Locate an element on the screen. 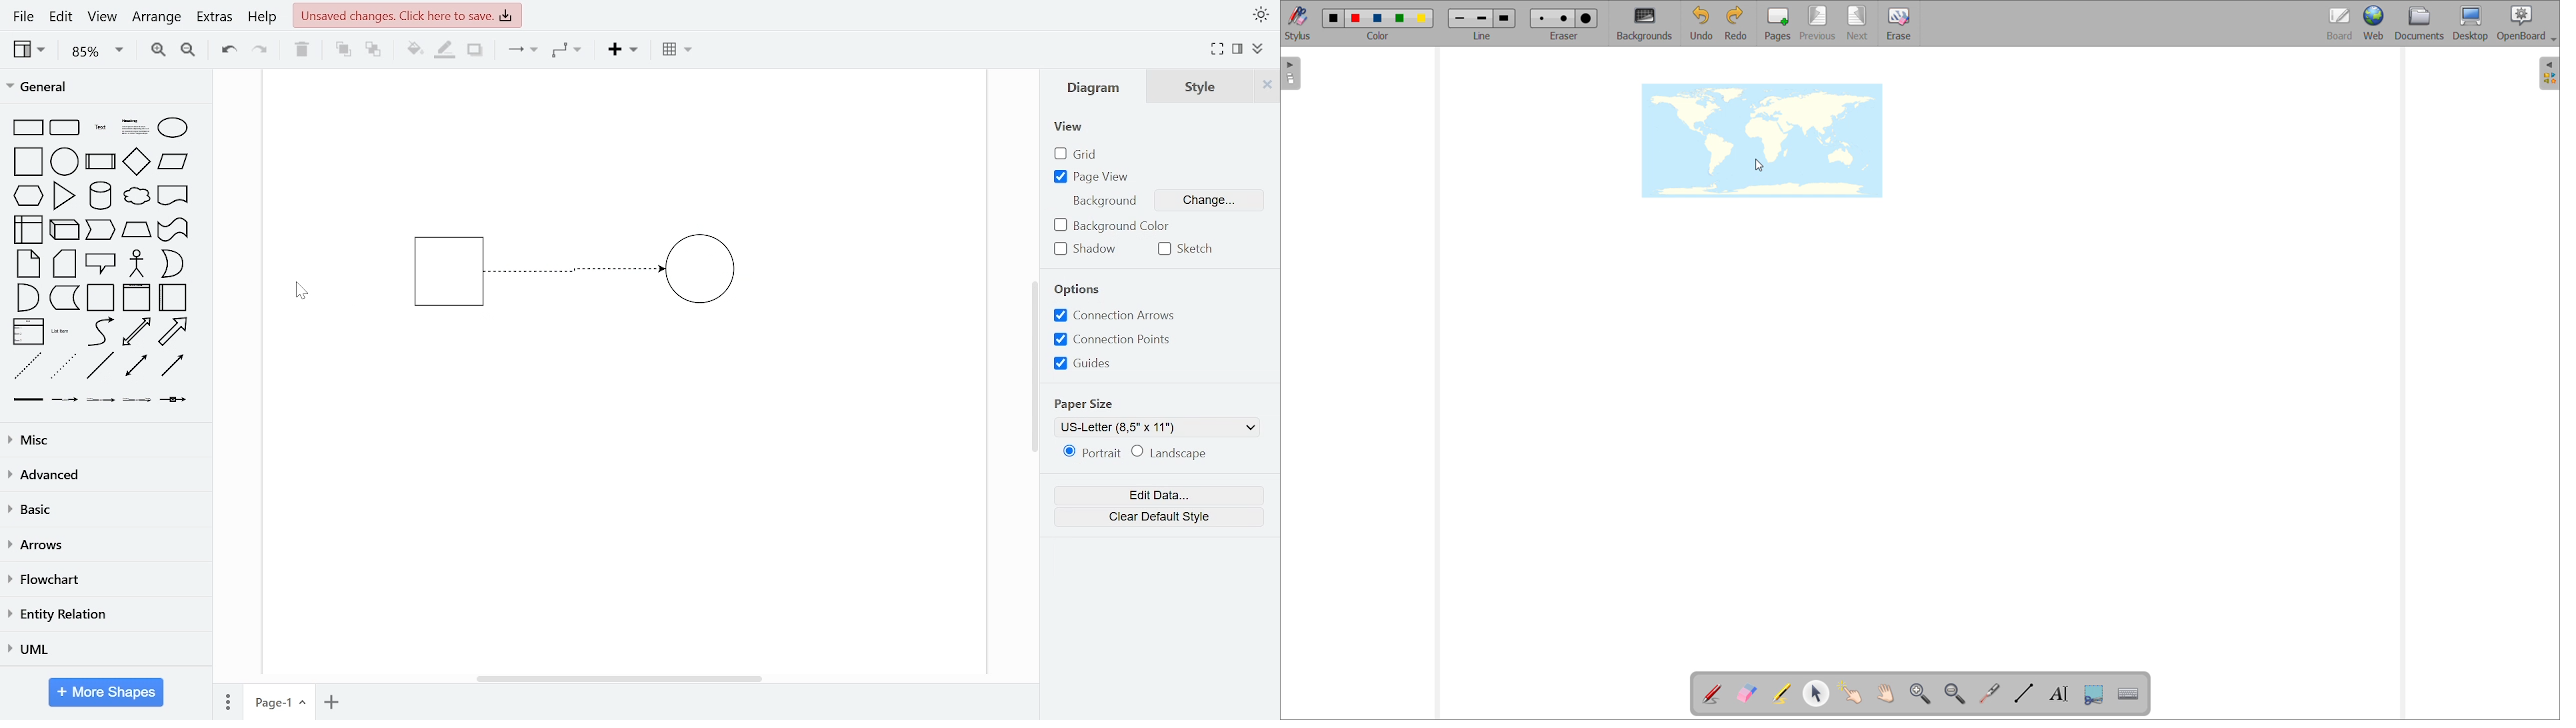 Image resolution: width=2576 pixels, height=728 pixels. help is located at coordinates (262, 18).